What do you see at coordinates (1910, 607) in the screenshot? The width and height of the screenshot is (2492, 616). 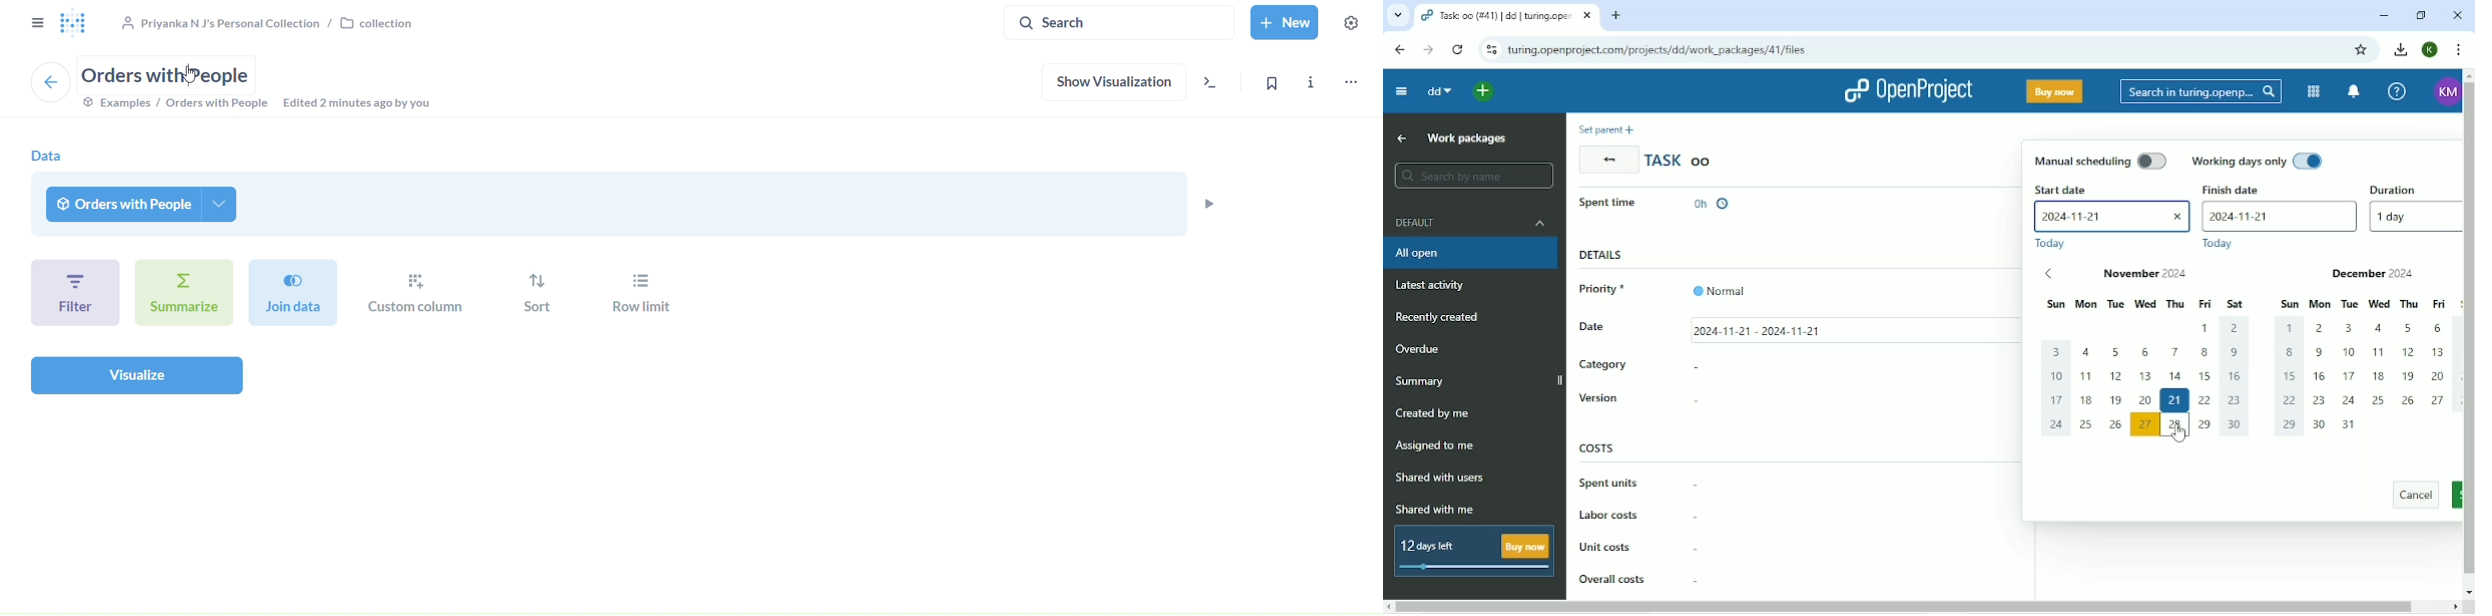 I see `Horizontal scrollbar` at bounding box center [1910, 607].